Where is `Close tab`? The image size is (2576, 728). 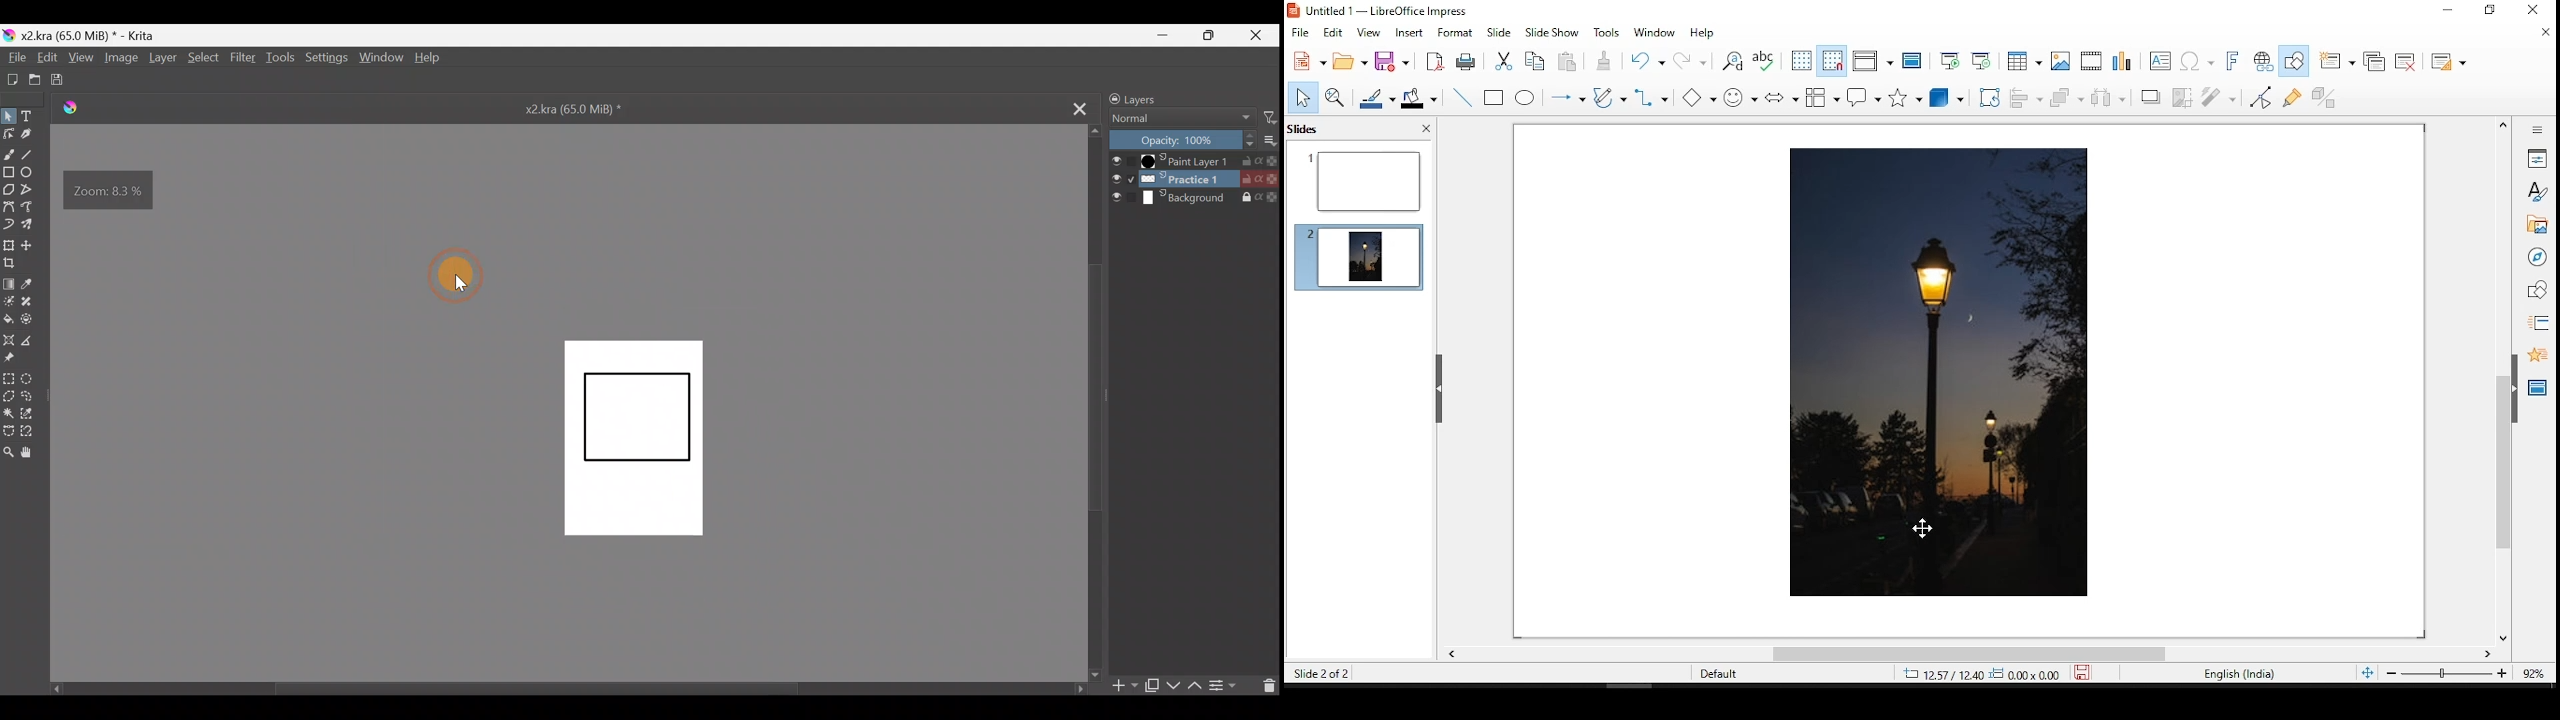
Close tab is located at coordinates (1070, 107).